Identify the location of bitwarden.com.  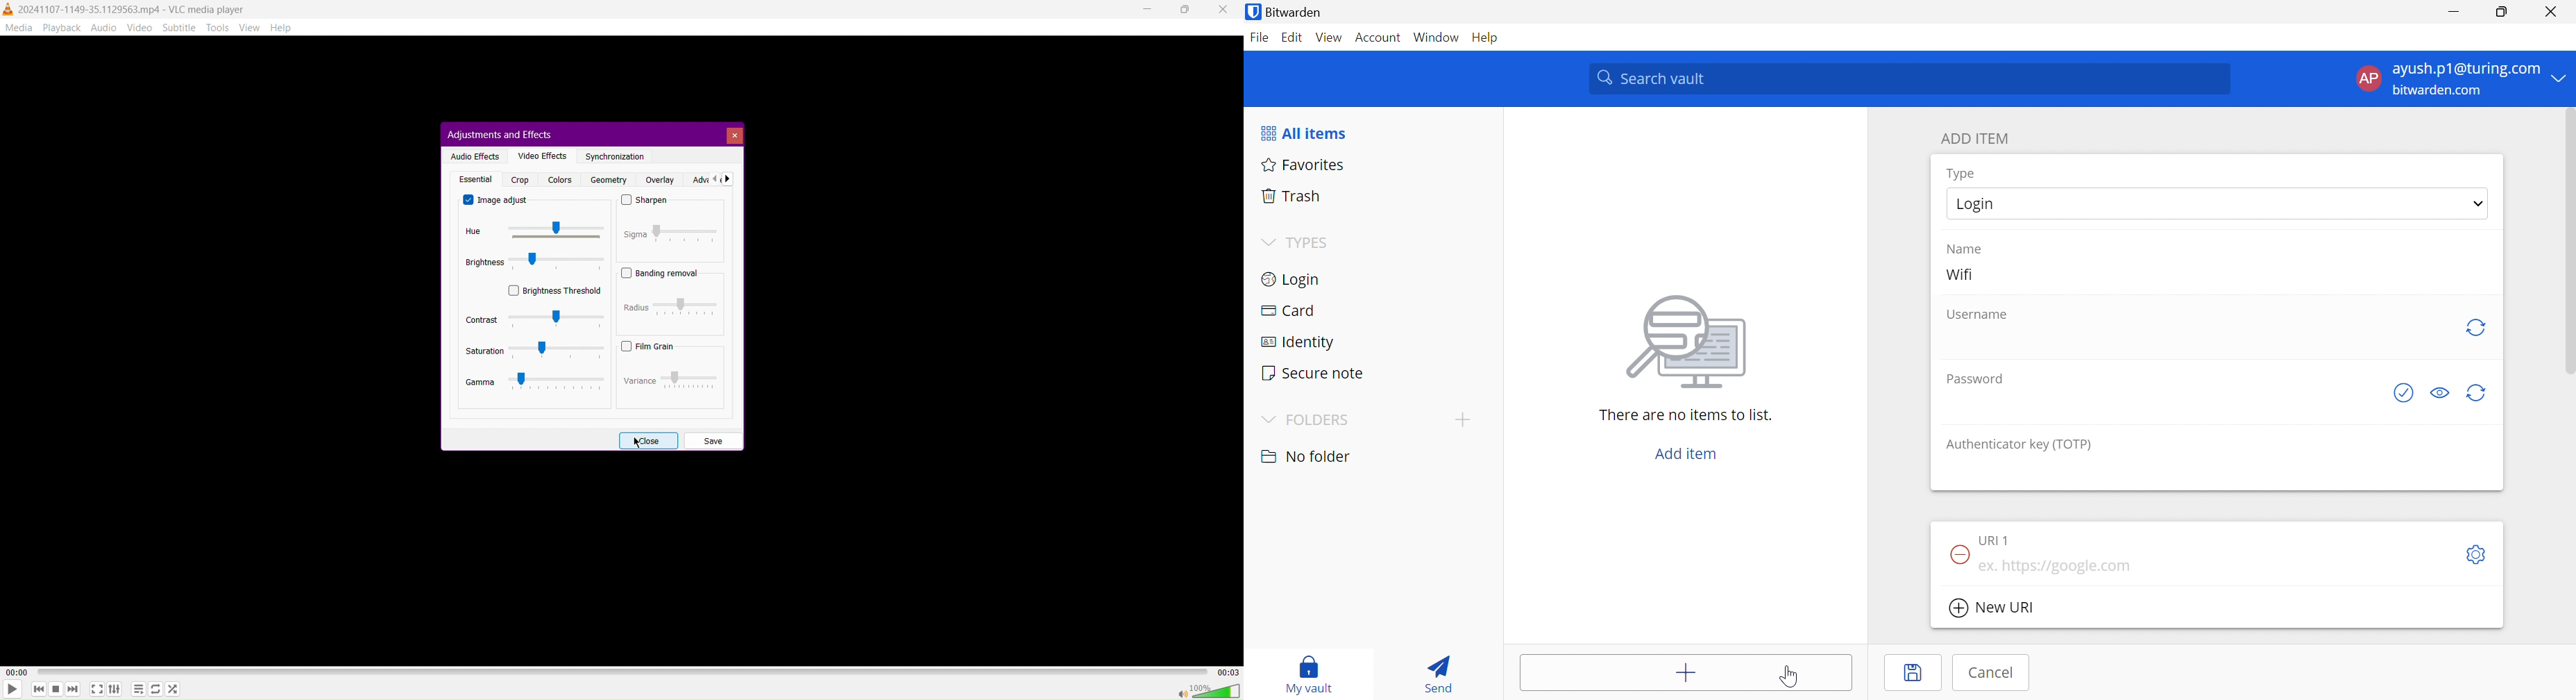
(2440, 91).